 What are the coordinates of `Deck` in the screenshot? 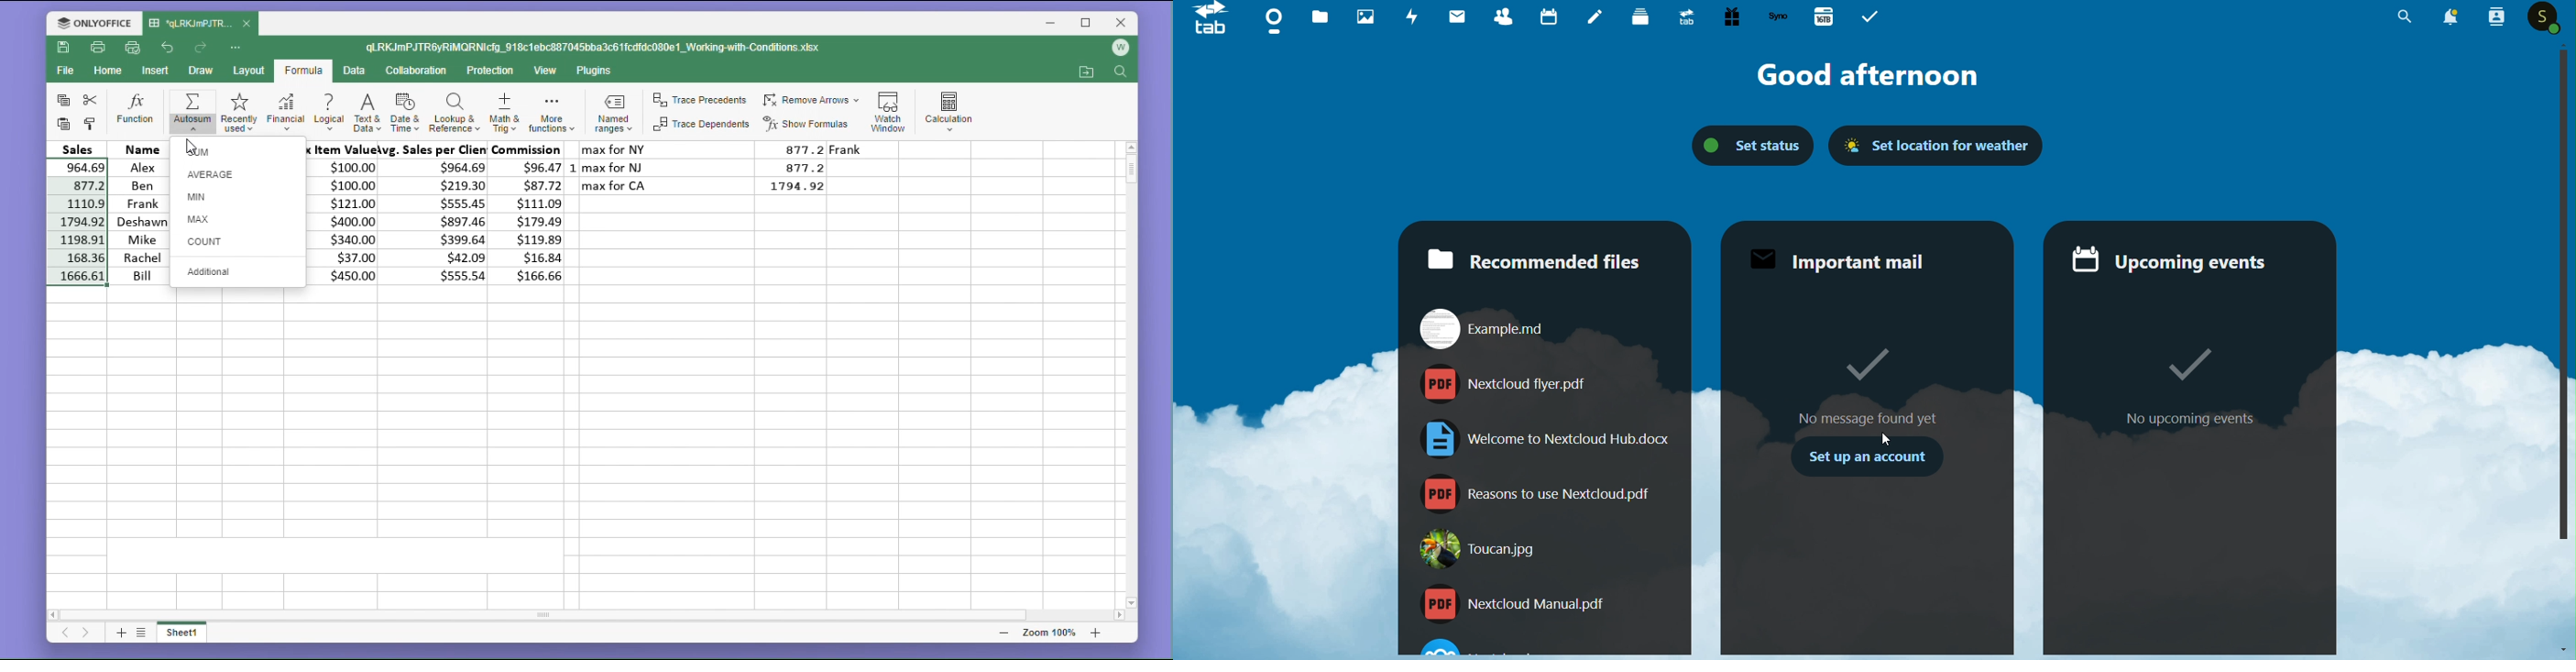 It's located at (1636, 17).